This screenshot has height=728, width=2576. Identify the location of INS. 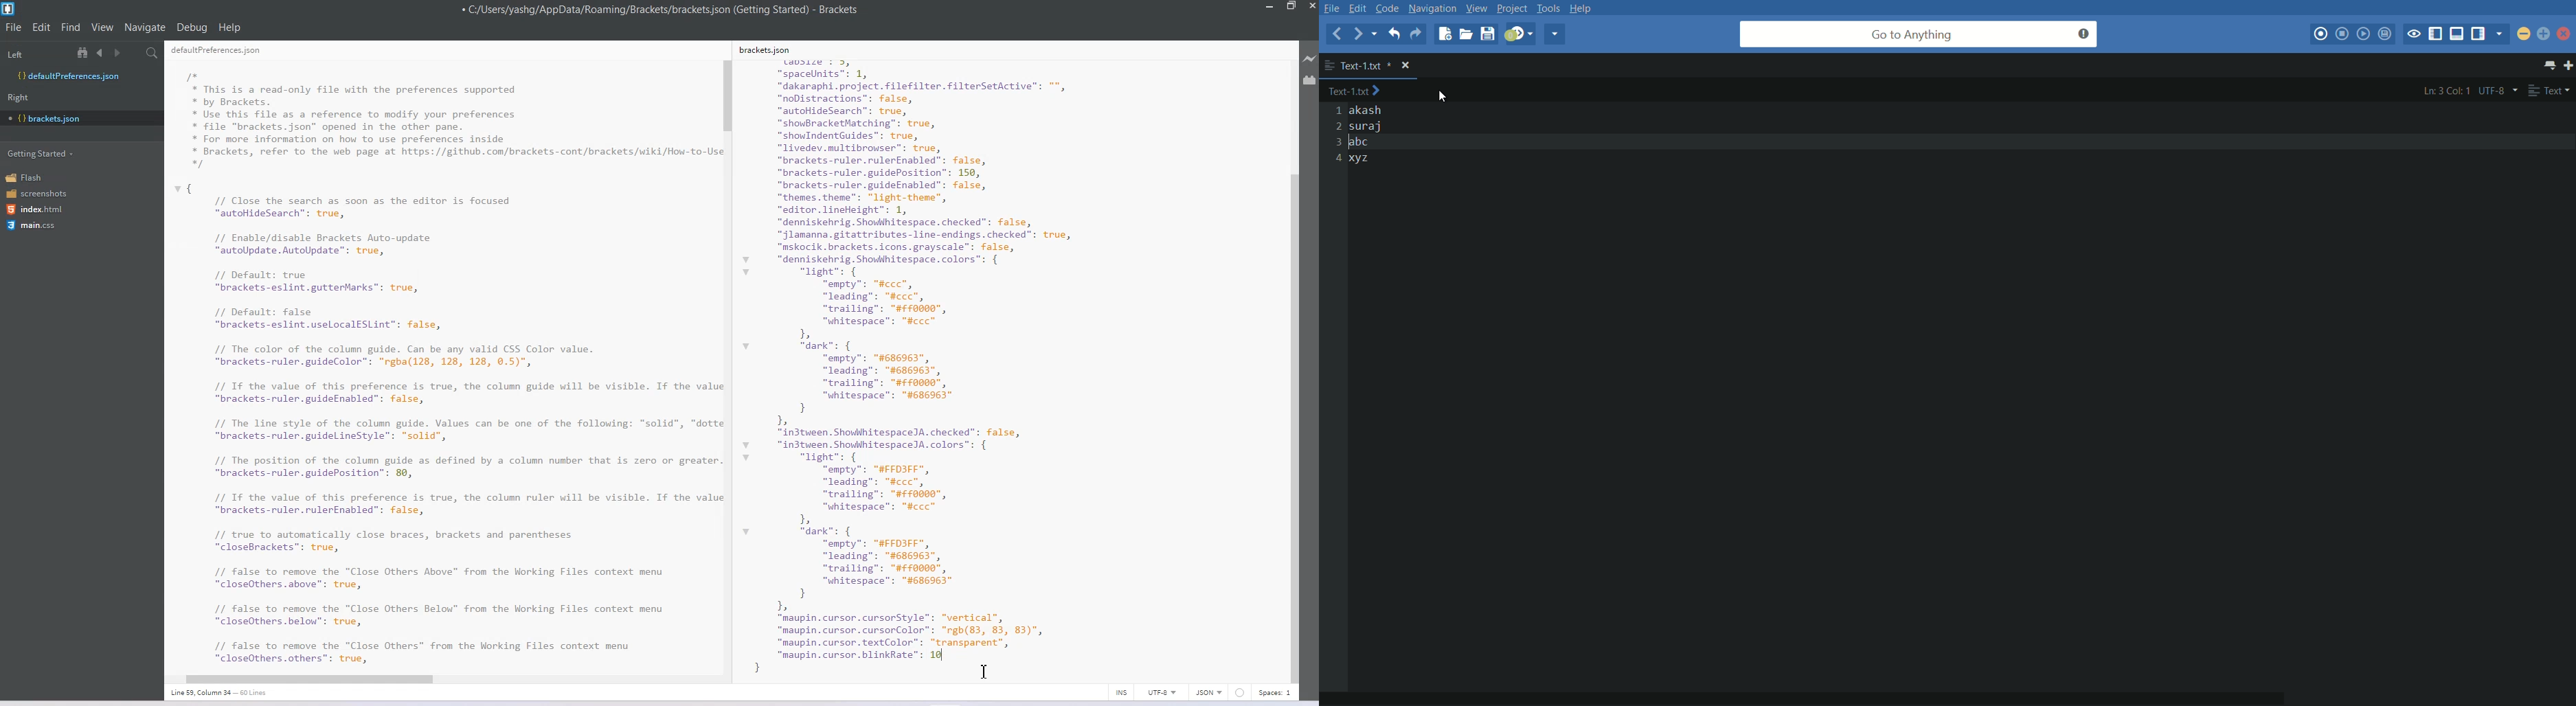
(1121, 692).